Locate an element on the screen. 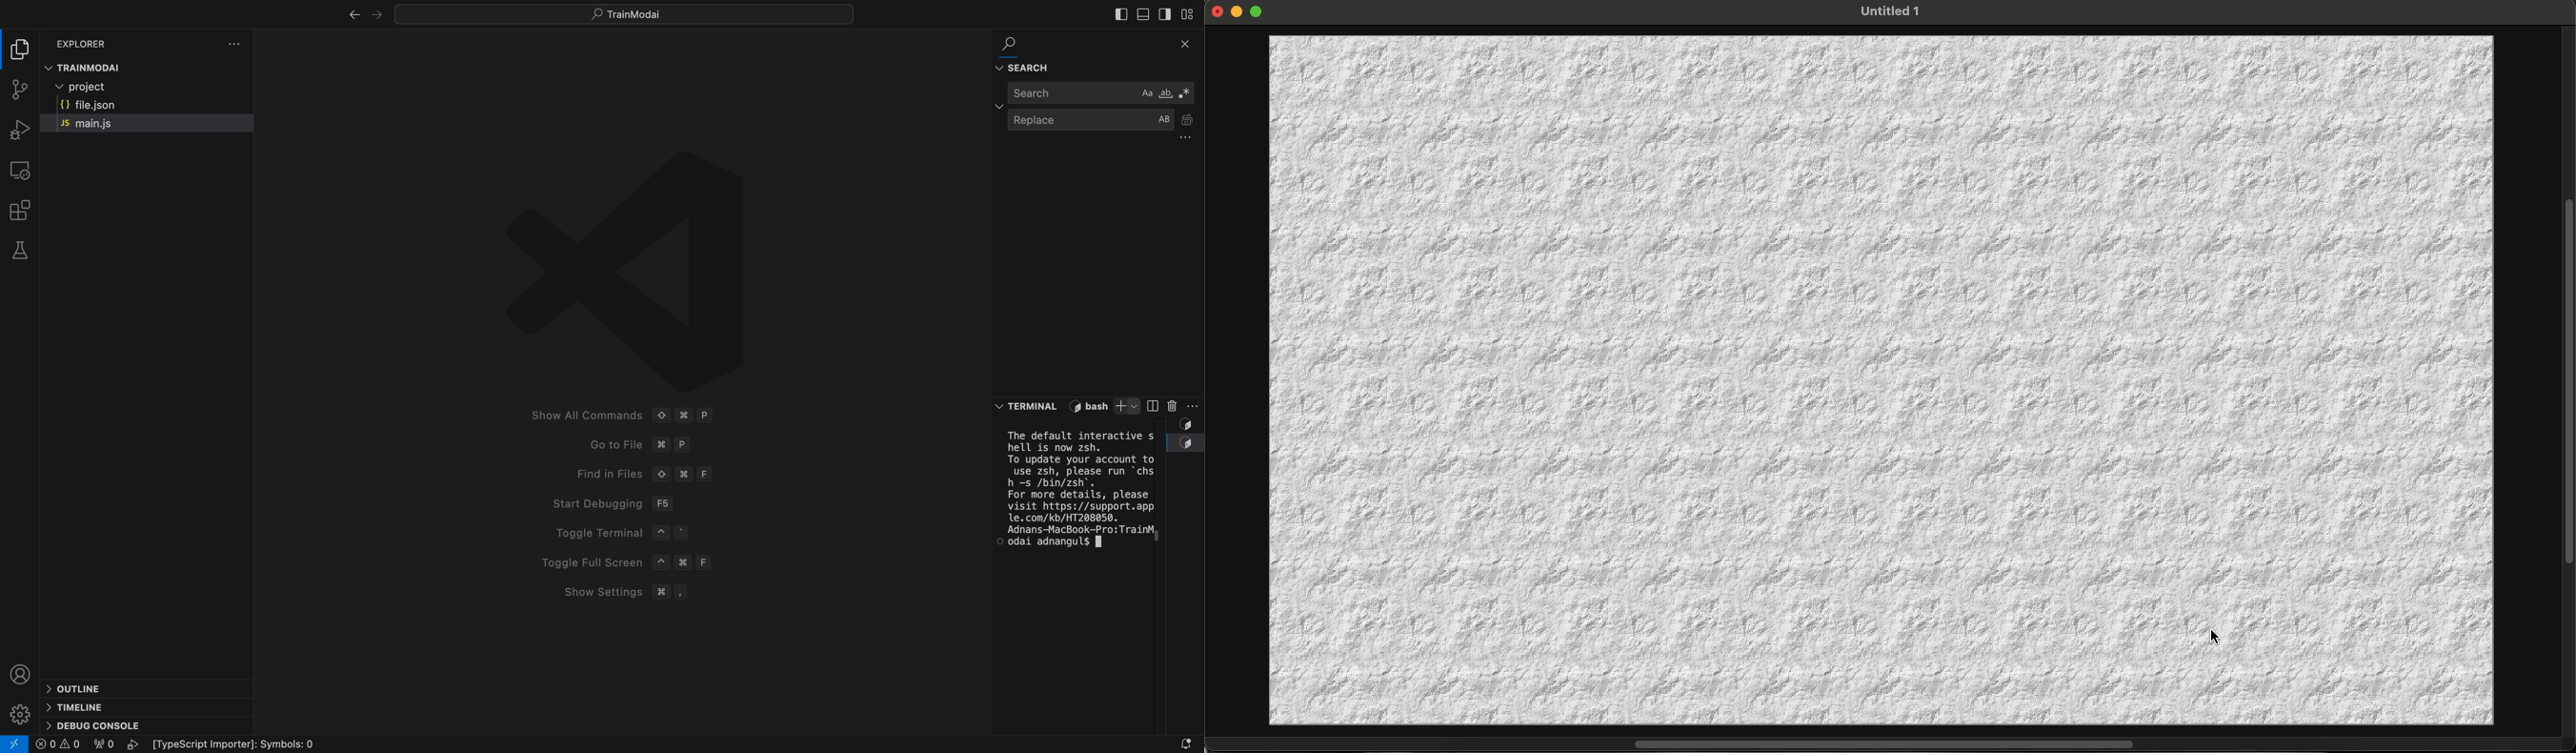 The height and width of the screenshot is (756, 2576). sidebar on right is located at coordinates (1164, 15).